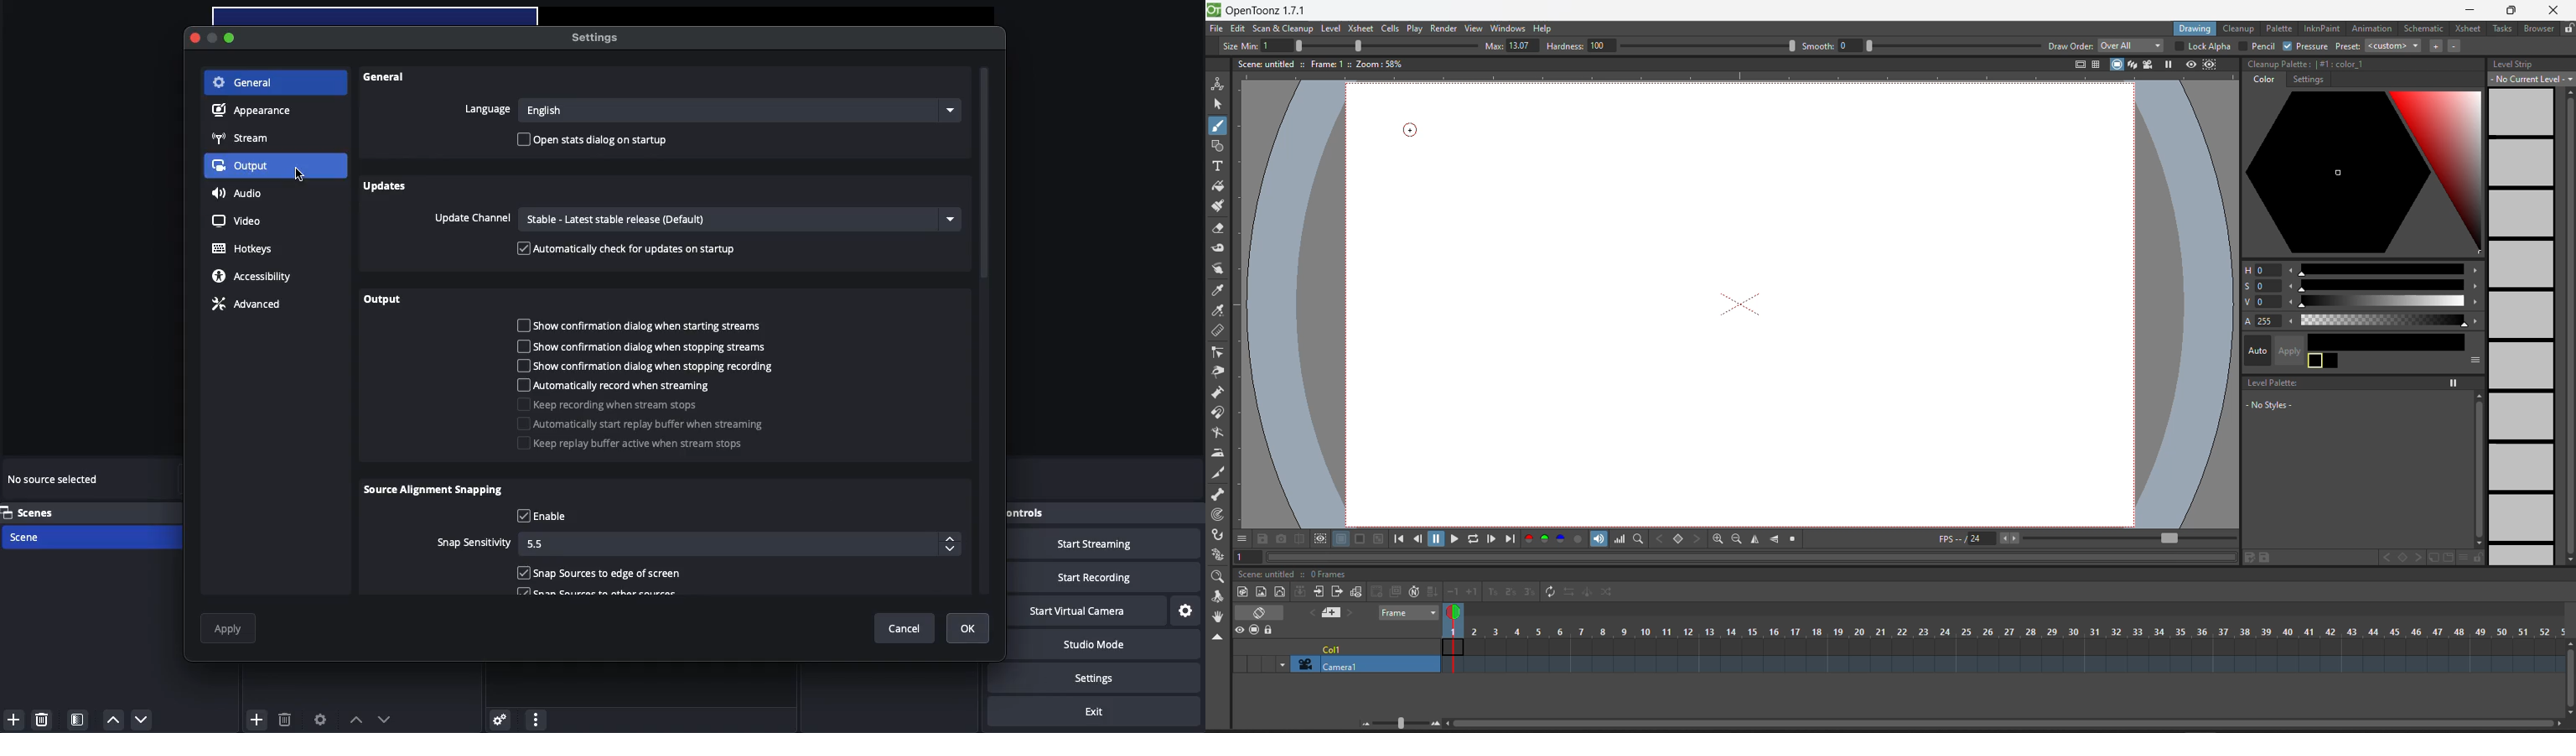  I want to click on previous frame, so click(1420, 539).